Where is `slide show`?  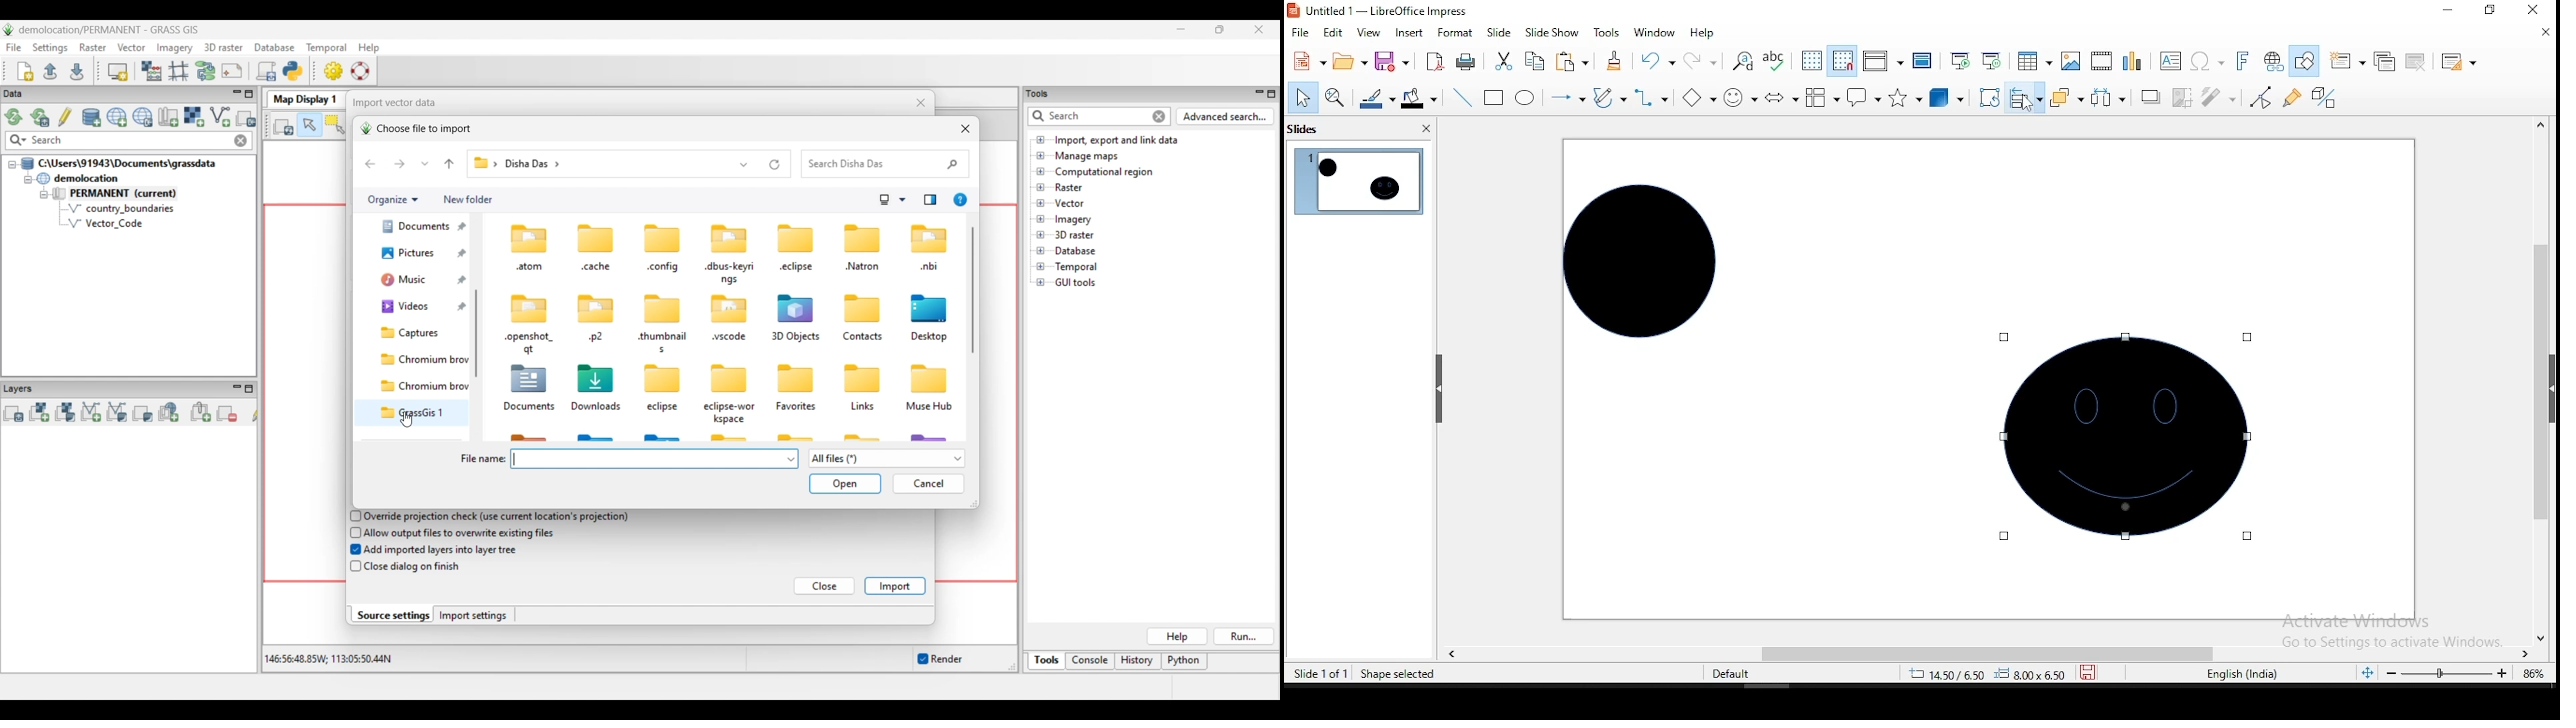
slide show is located at coordinates (1552, 31).